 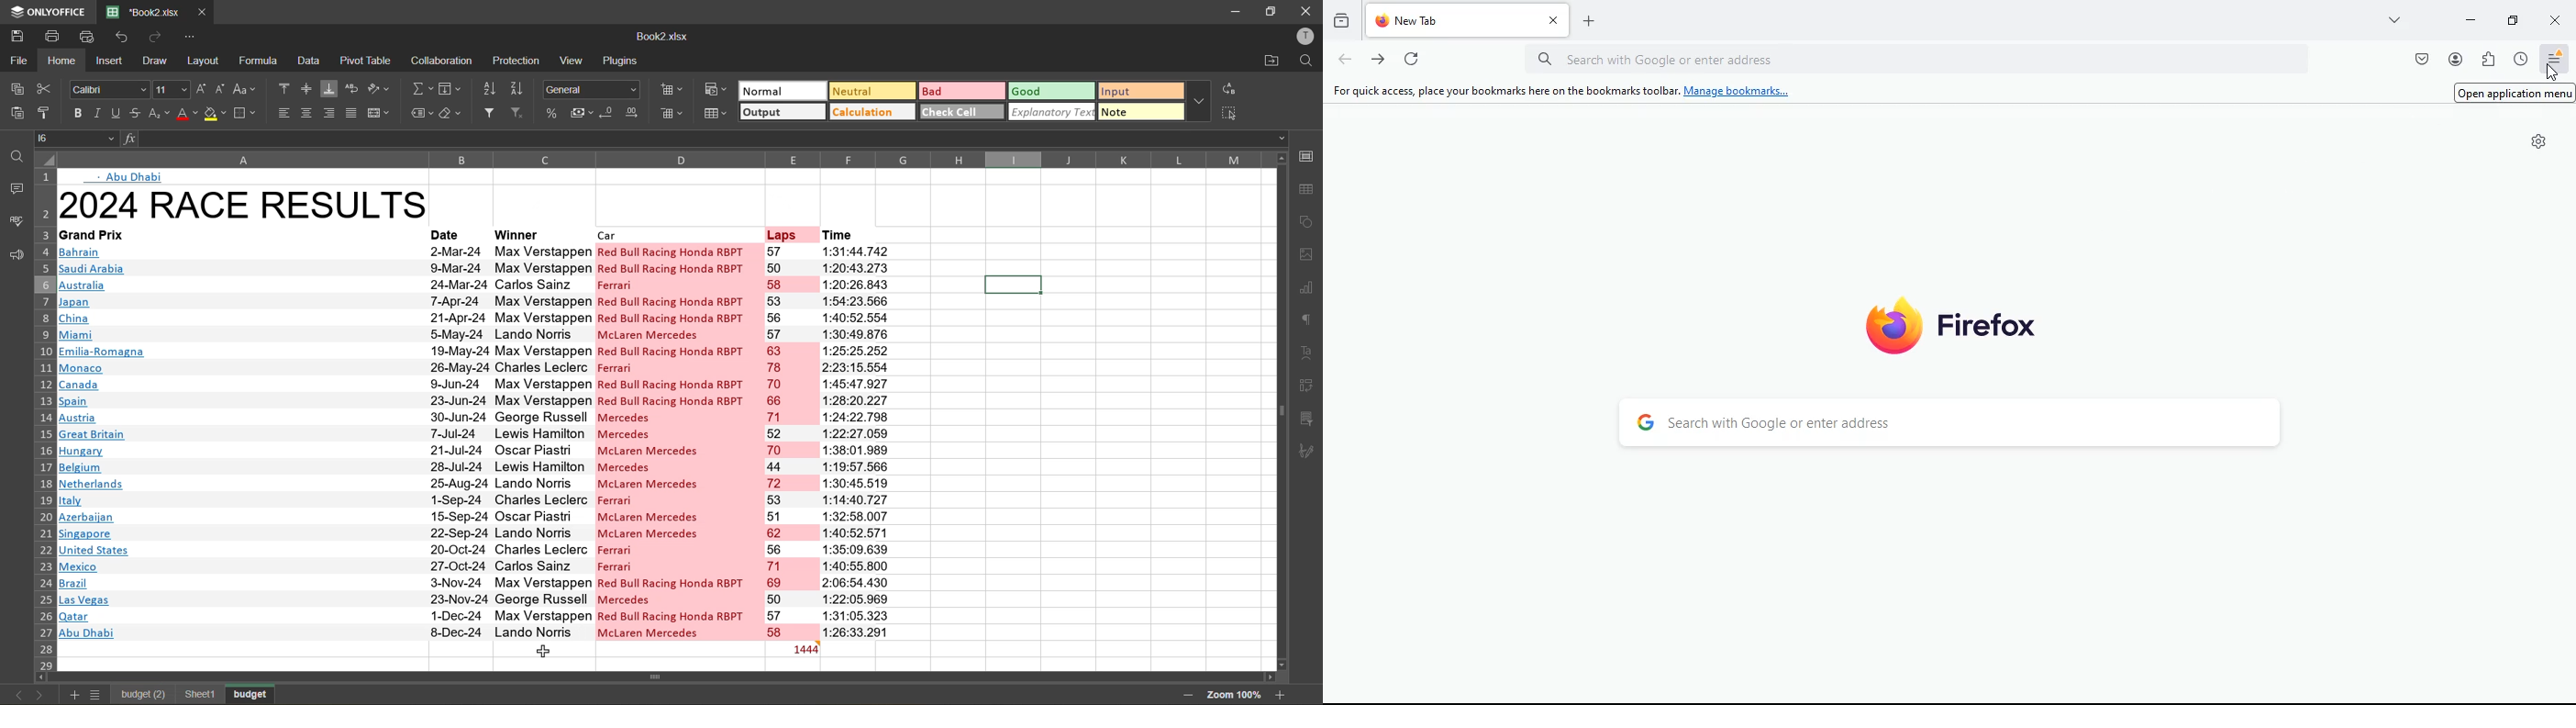 What do you see at coordinates (449, 233) in the screenshot?
I see `date` at bounding box center [449, 233].